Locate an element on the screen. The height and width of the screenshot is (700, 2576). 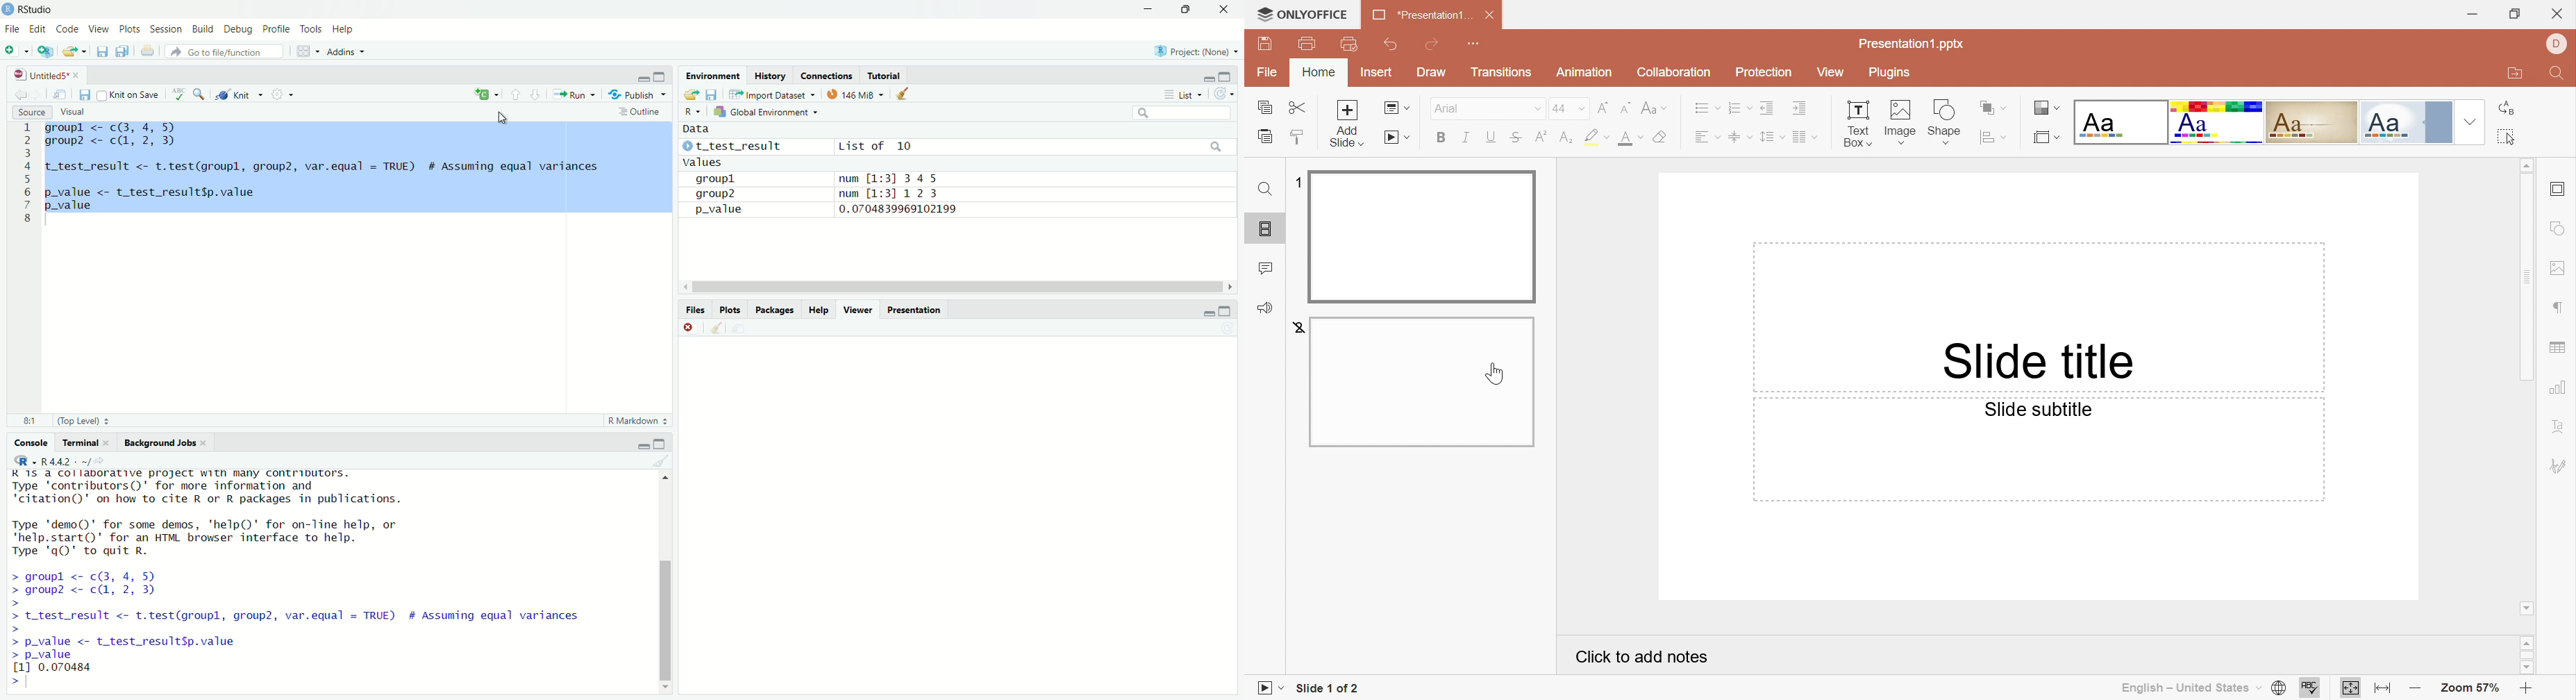
close is located at coordinates (1220, 10).